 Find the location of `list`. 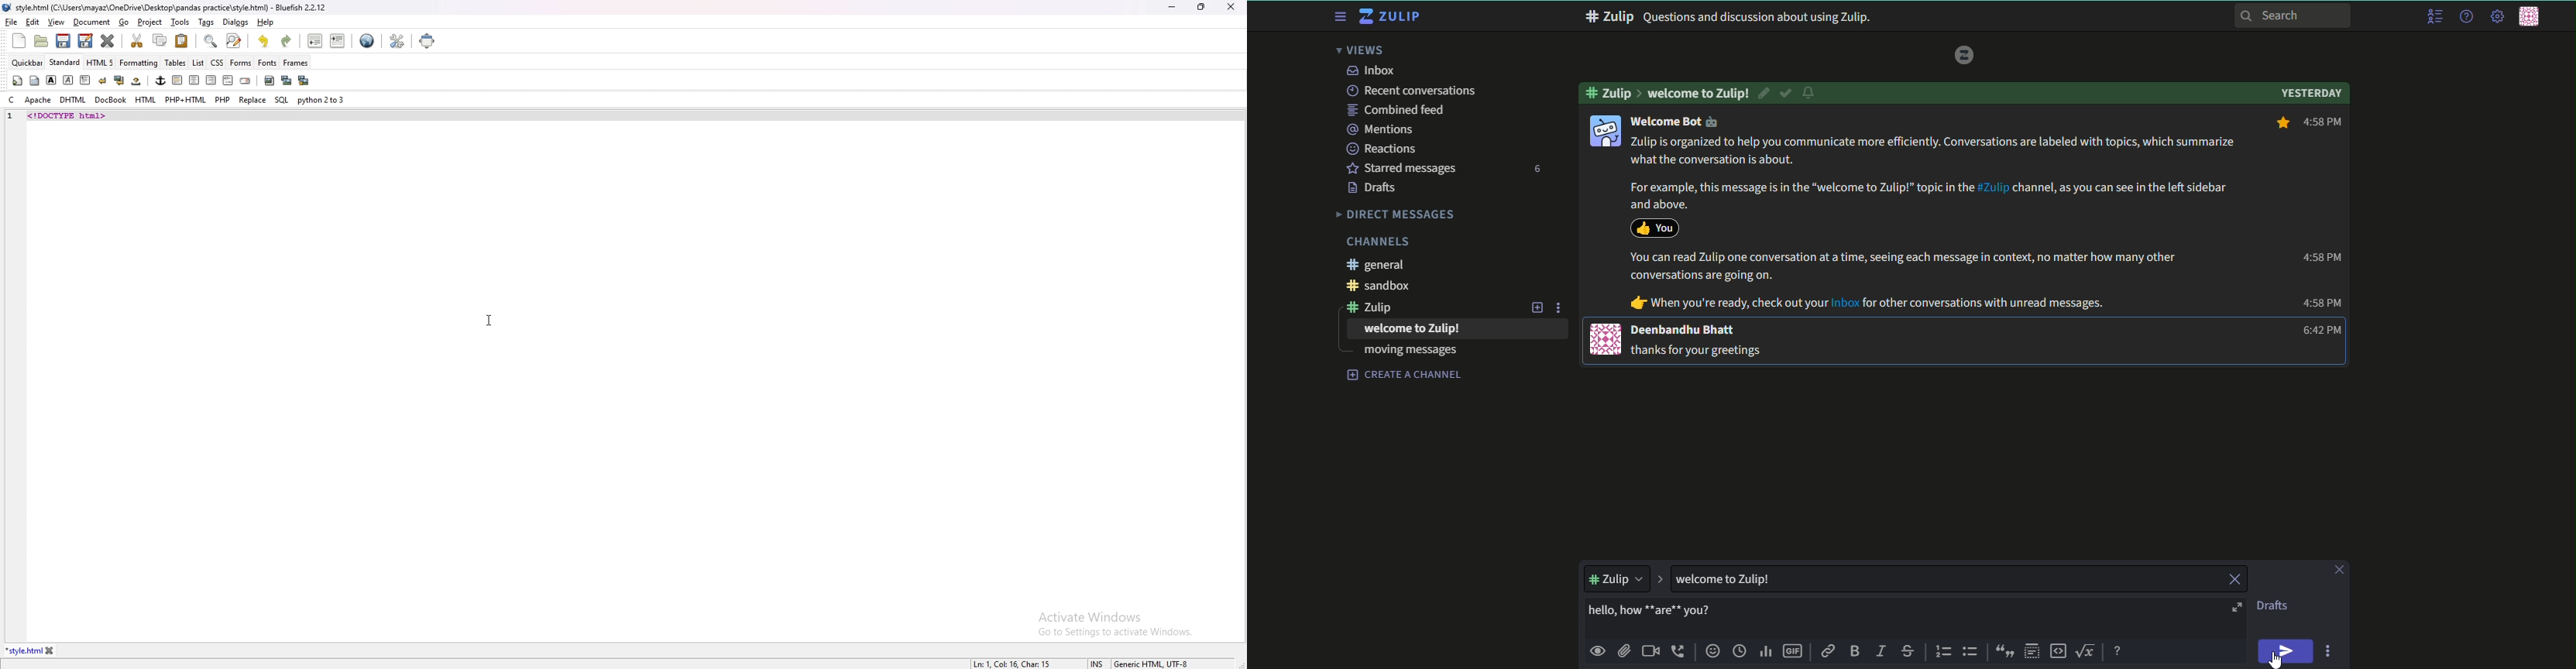

list is located at coordinates (198, 62).